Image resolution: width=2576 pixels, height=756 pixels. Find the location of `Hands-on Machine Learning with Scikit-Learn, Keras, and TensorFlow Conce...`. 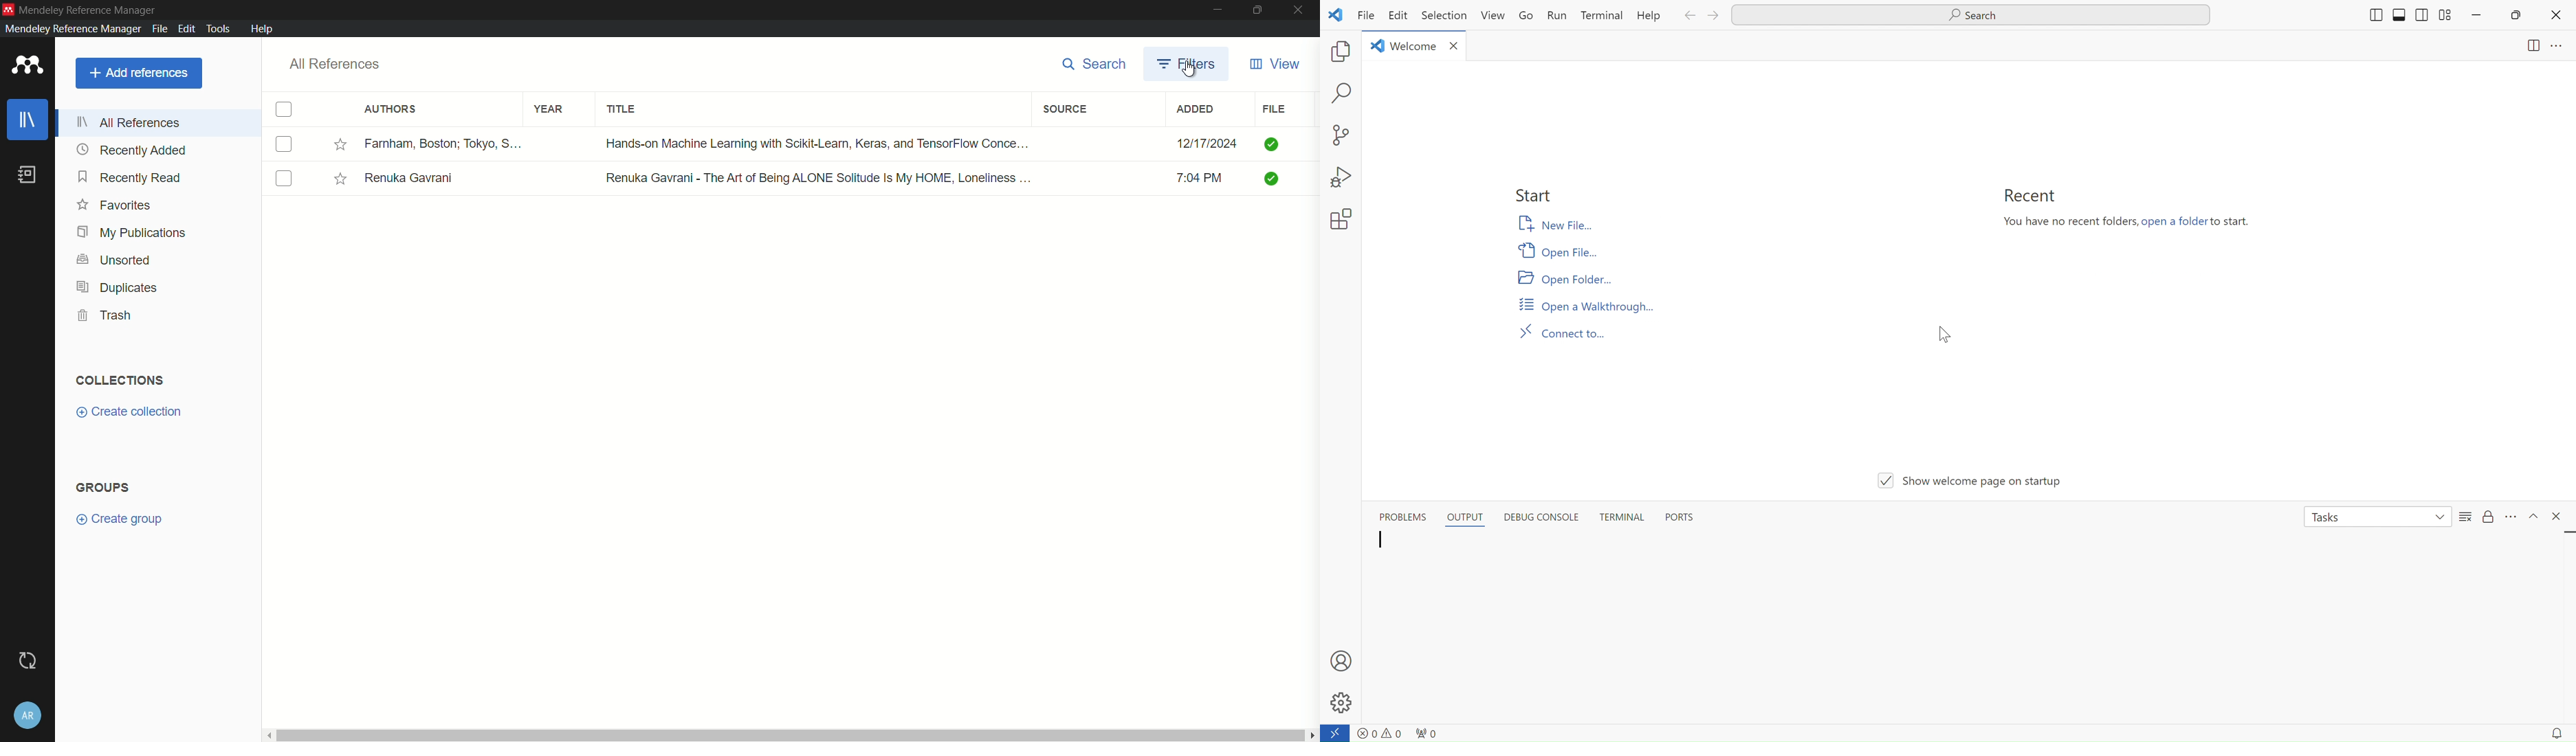

Hands-on Machine Learning with Scikit-Learn, Keras, and TensorFlow Conce... is located at coordinates (819, 142).